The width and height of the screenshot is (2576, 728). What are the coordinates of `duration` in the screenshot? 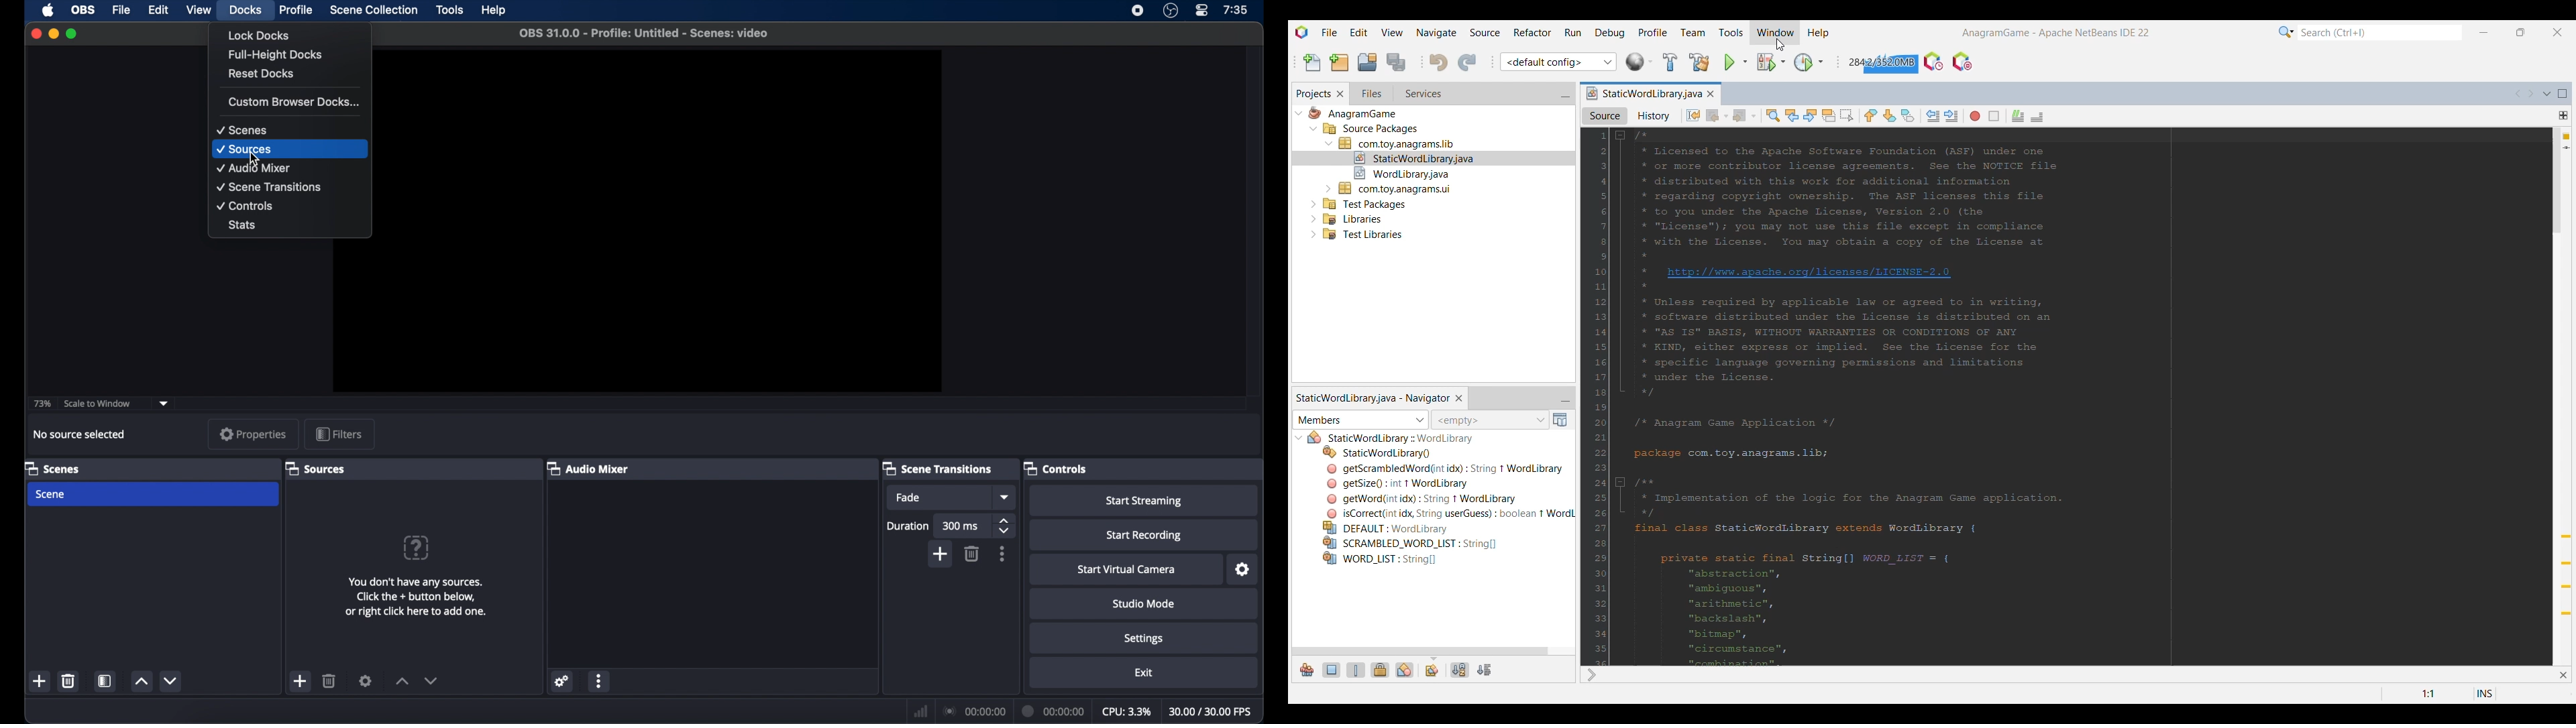 It's located at (907, 525).